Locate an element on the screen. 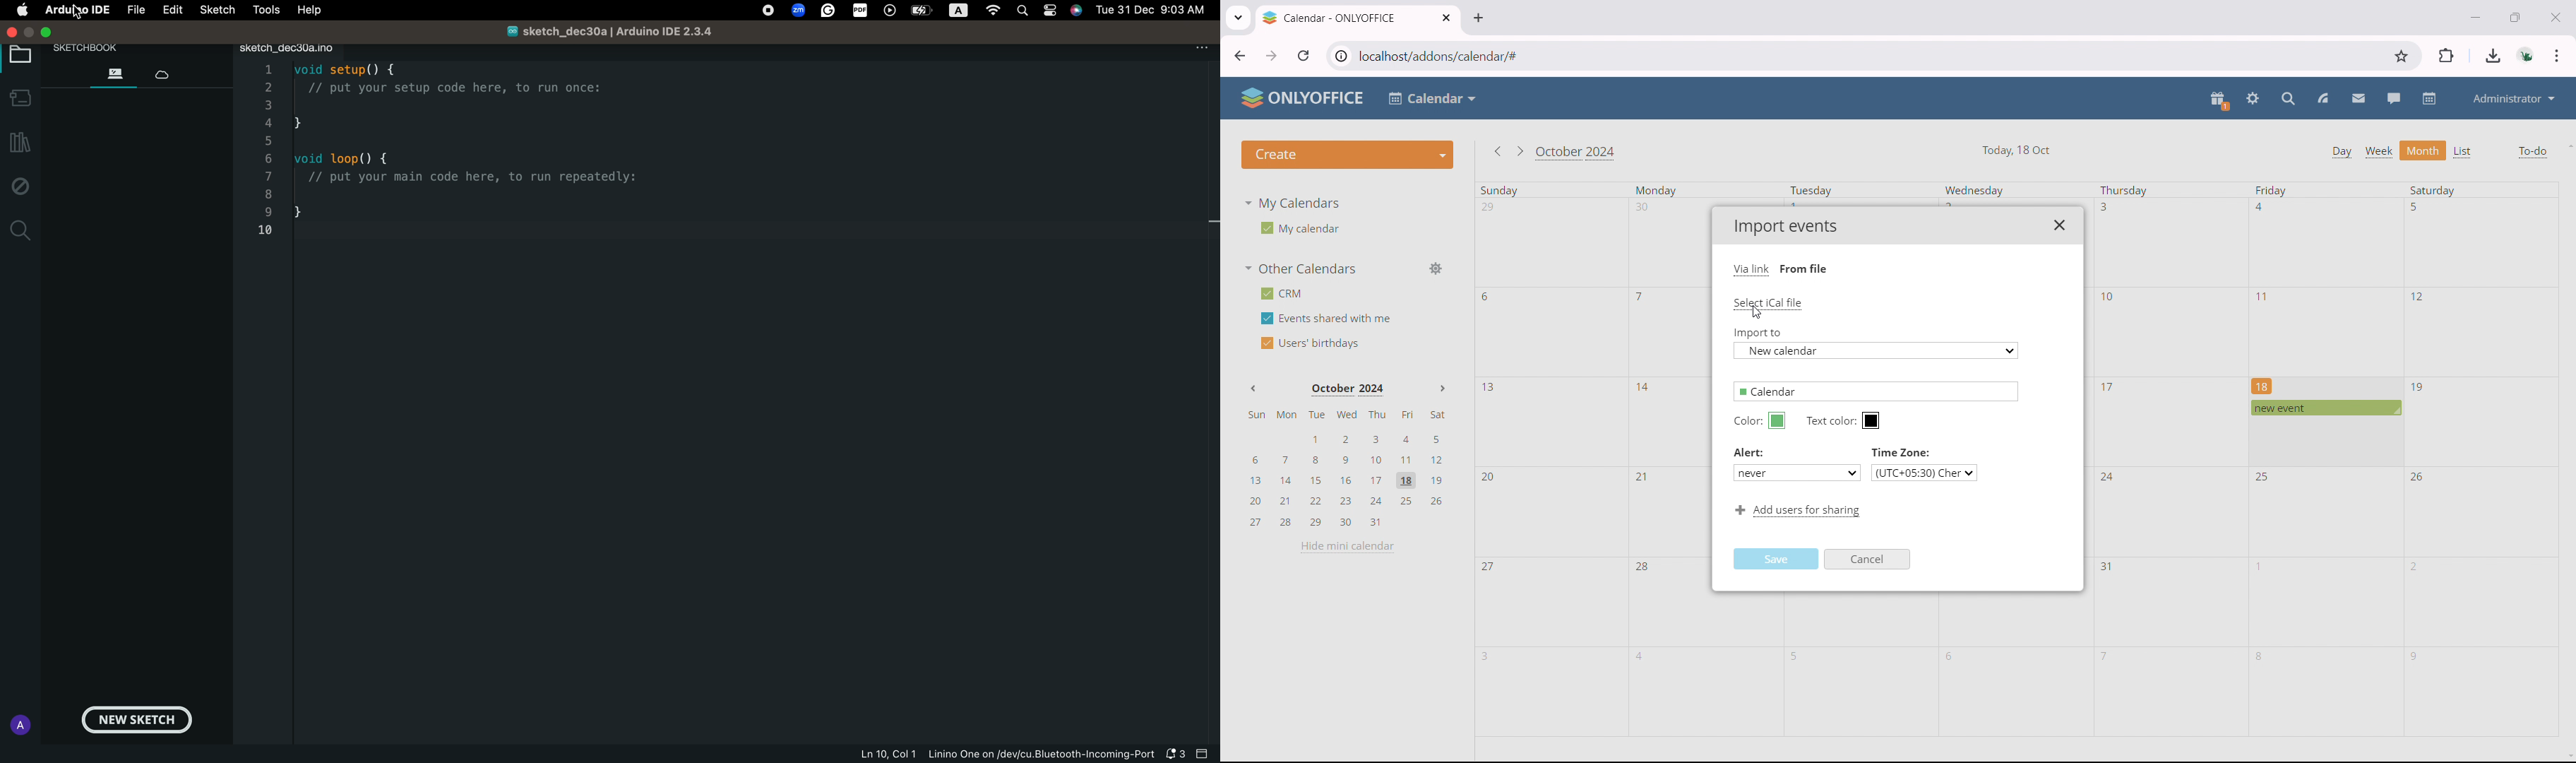 The image size is (2576, 784). Search is located at coordinates (1025, 10).